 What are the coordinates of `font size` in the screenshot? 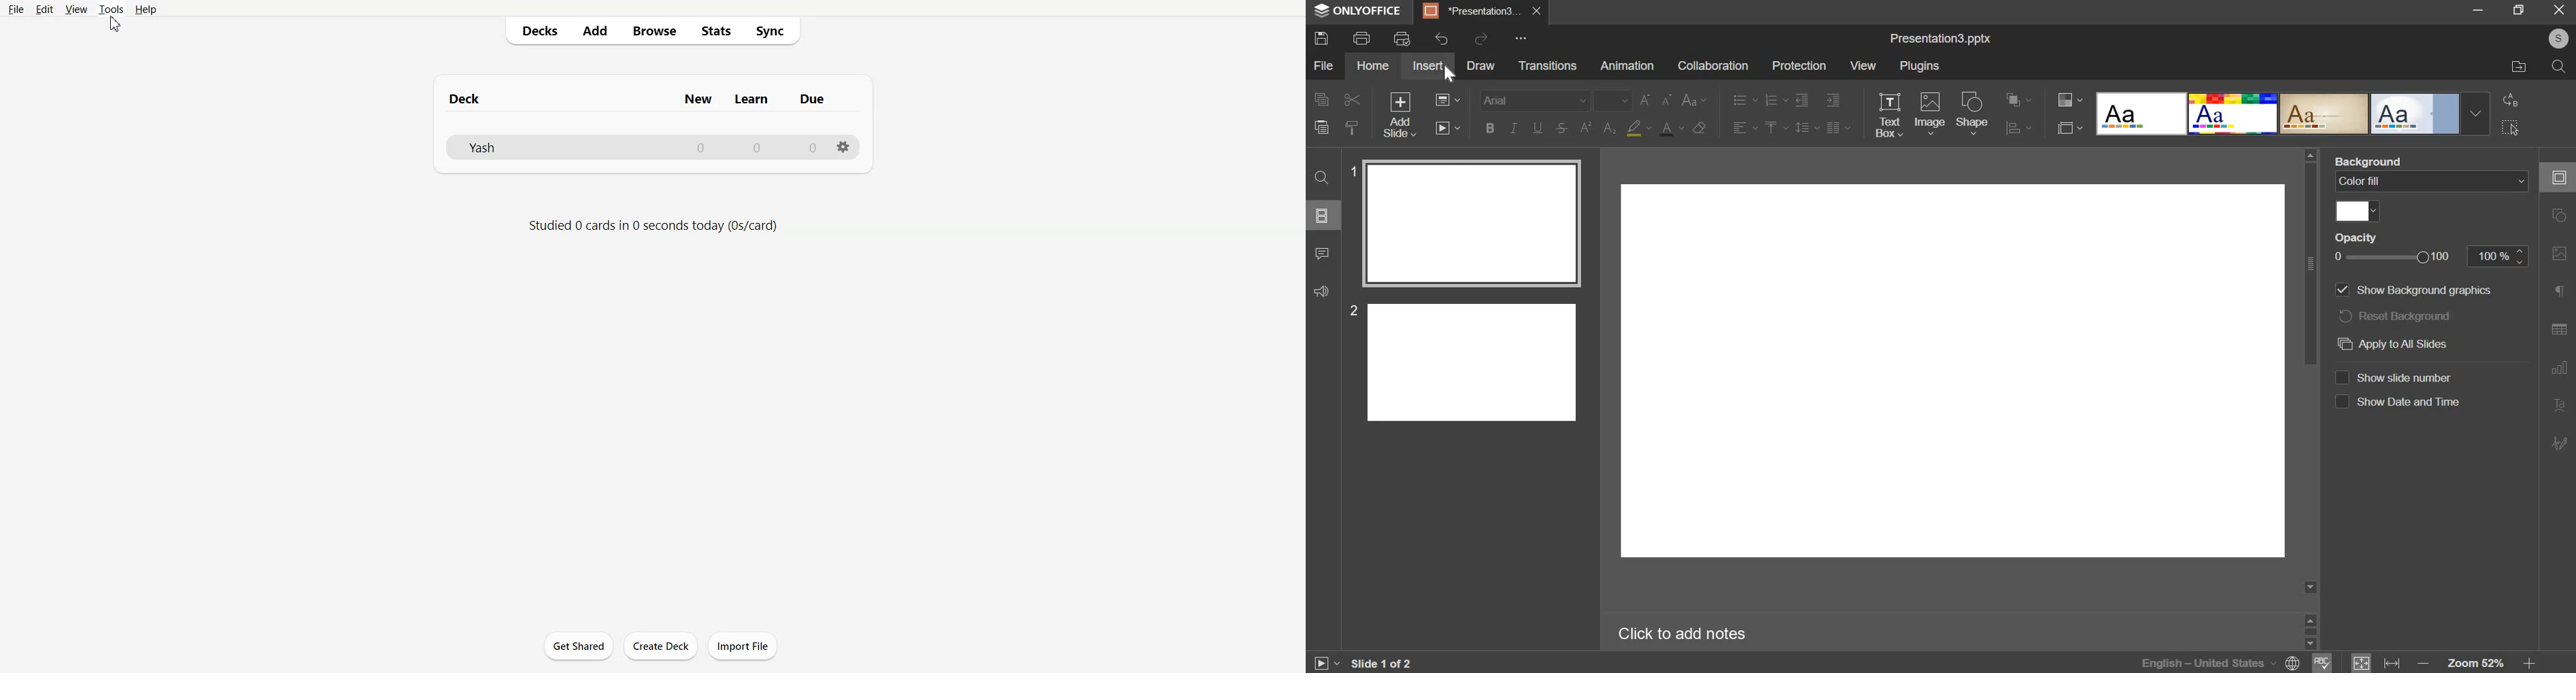 It's located at (1613, 100).